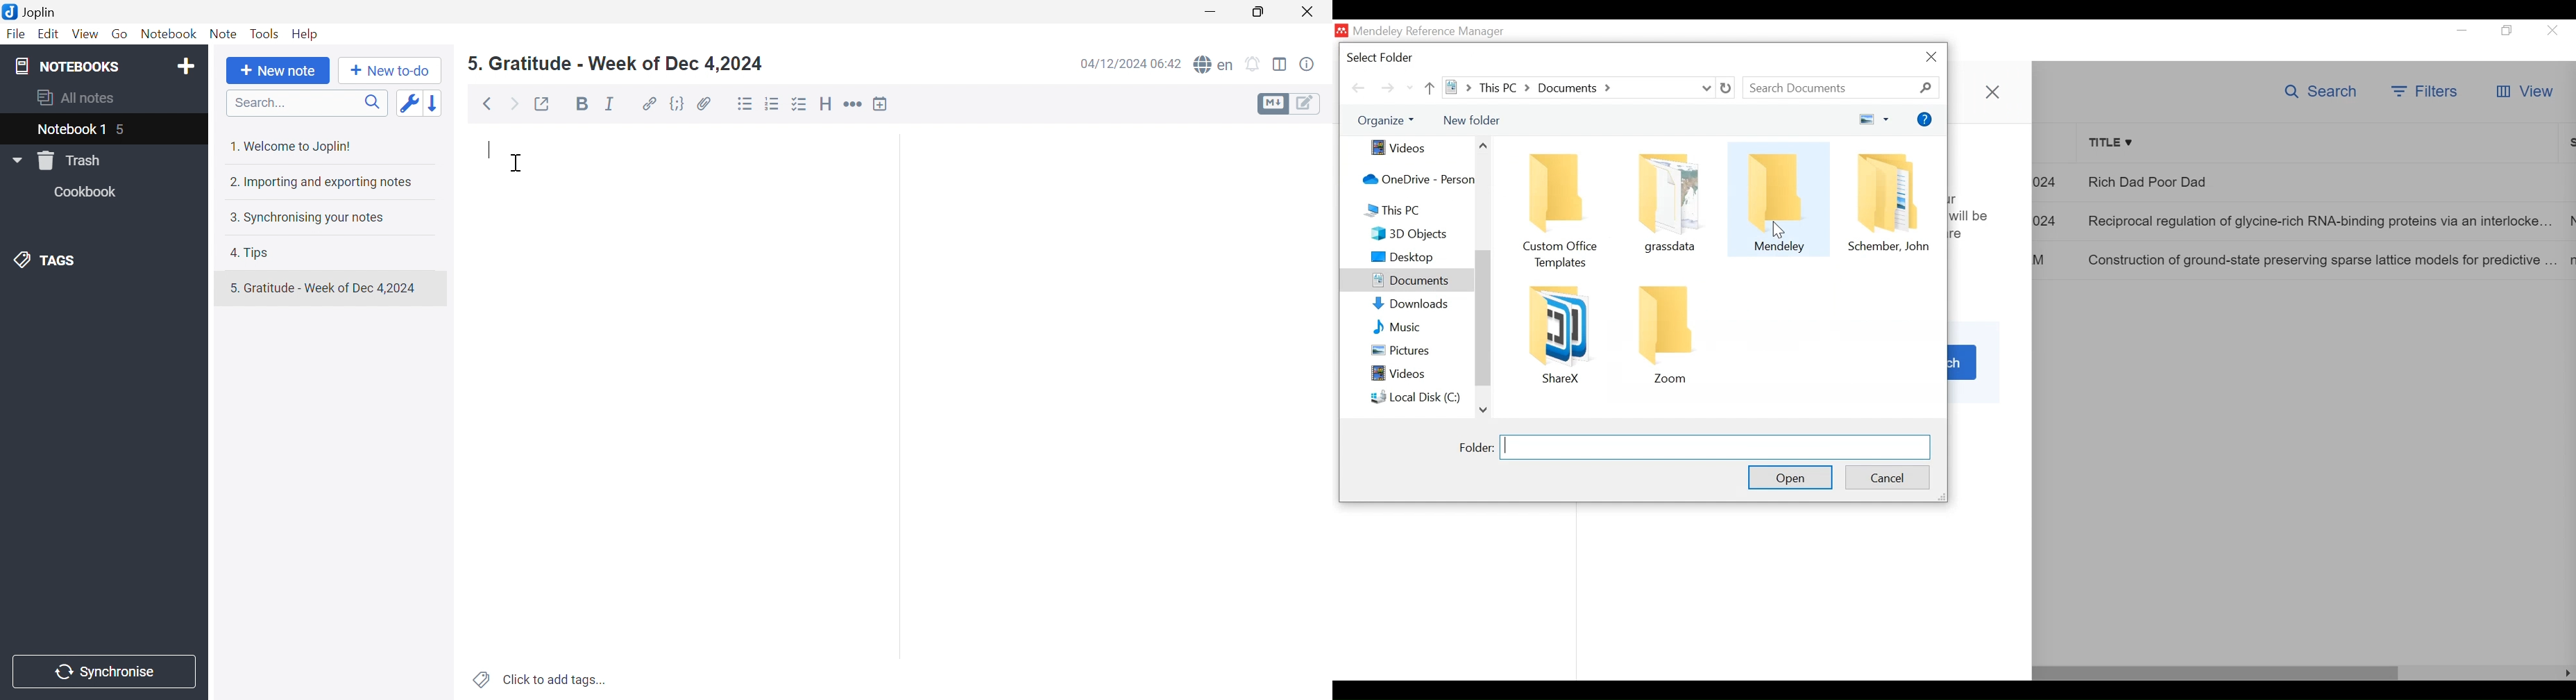 The height and width of the screenshot is (700, 2576). Describe the element at coordinates (1790, 478) in the screenshot. I see `Open` at that location.